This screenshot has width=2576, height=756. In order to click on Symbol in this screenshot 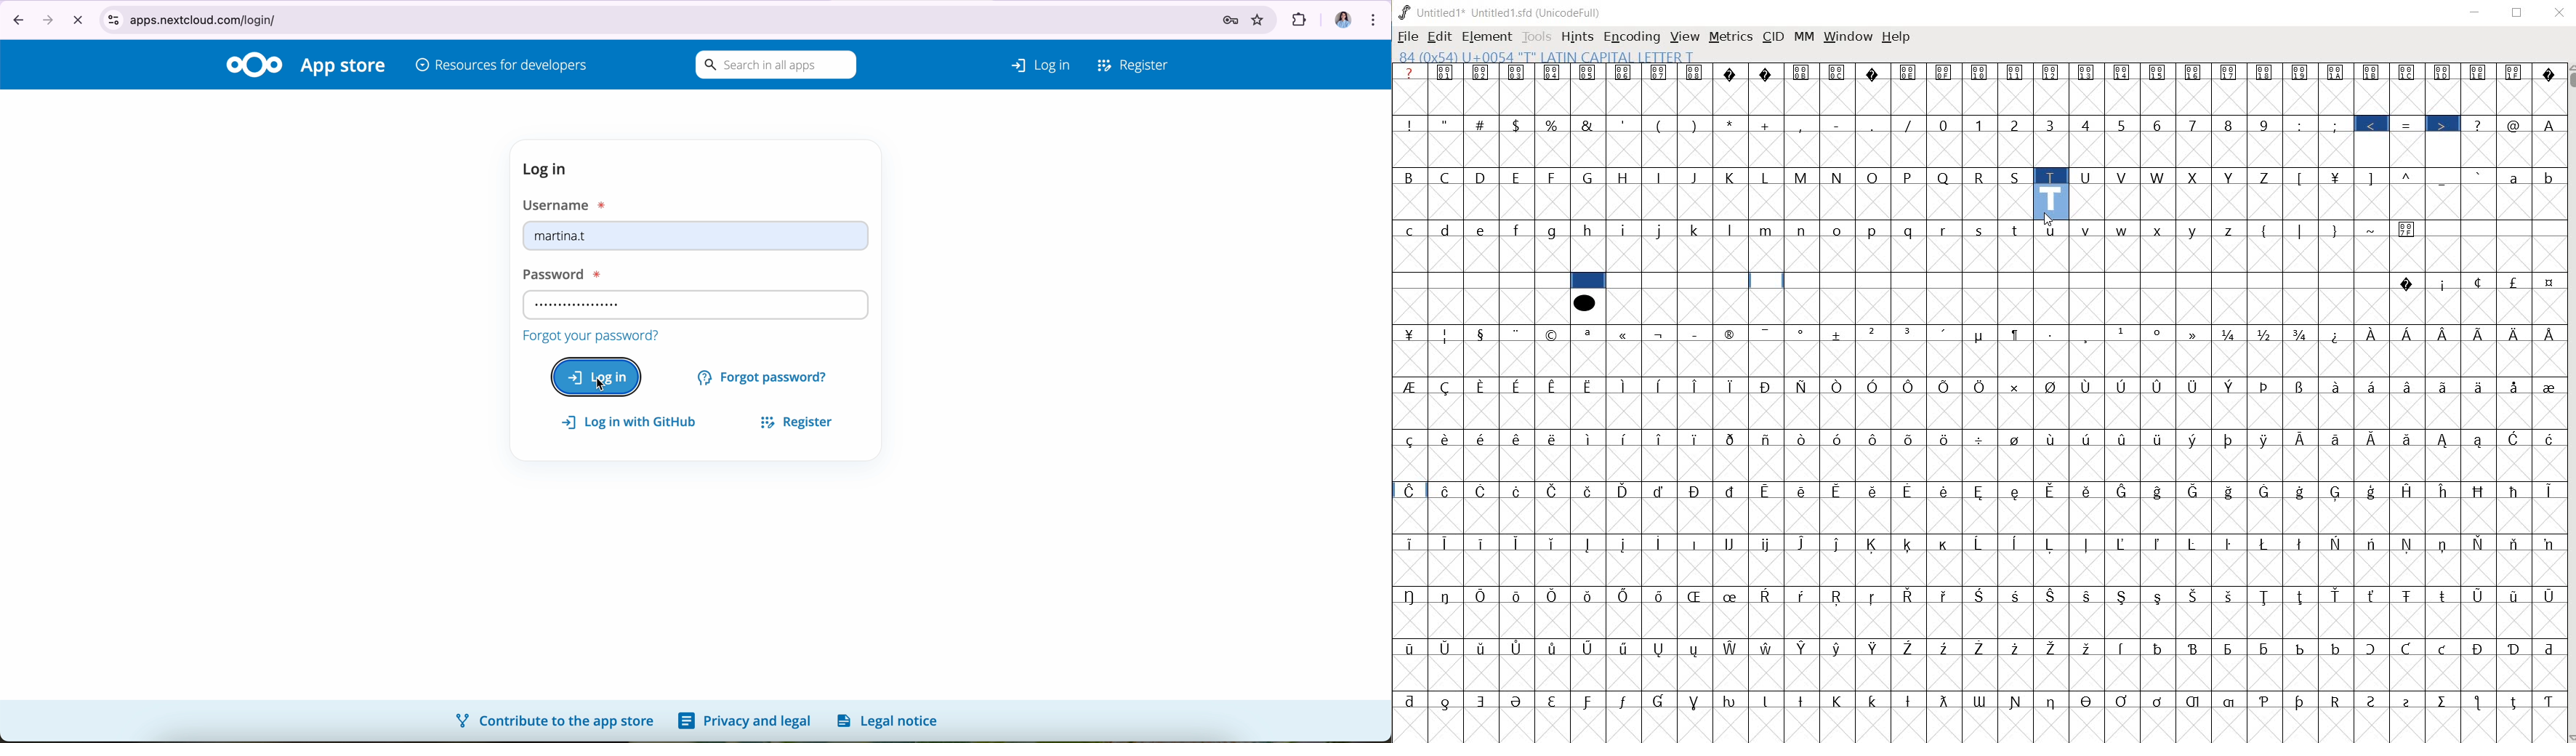, I will do `click(2482, 333)`.